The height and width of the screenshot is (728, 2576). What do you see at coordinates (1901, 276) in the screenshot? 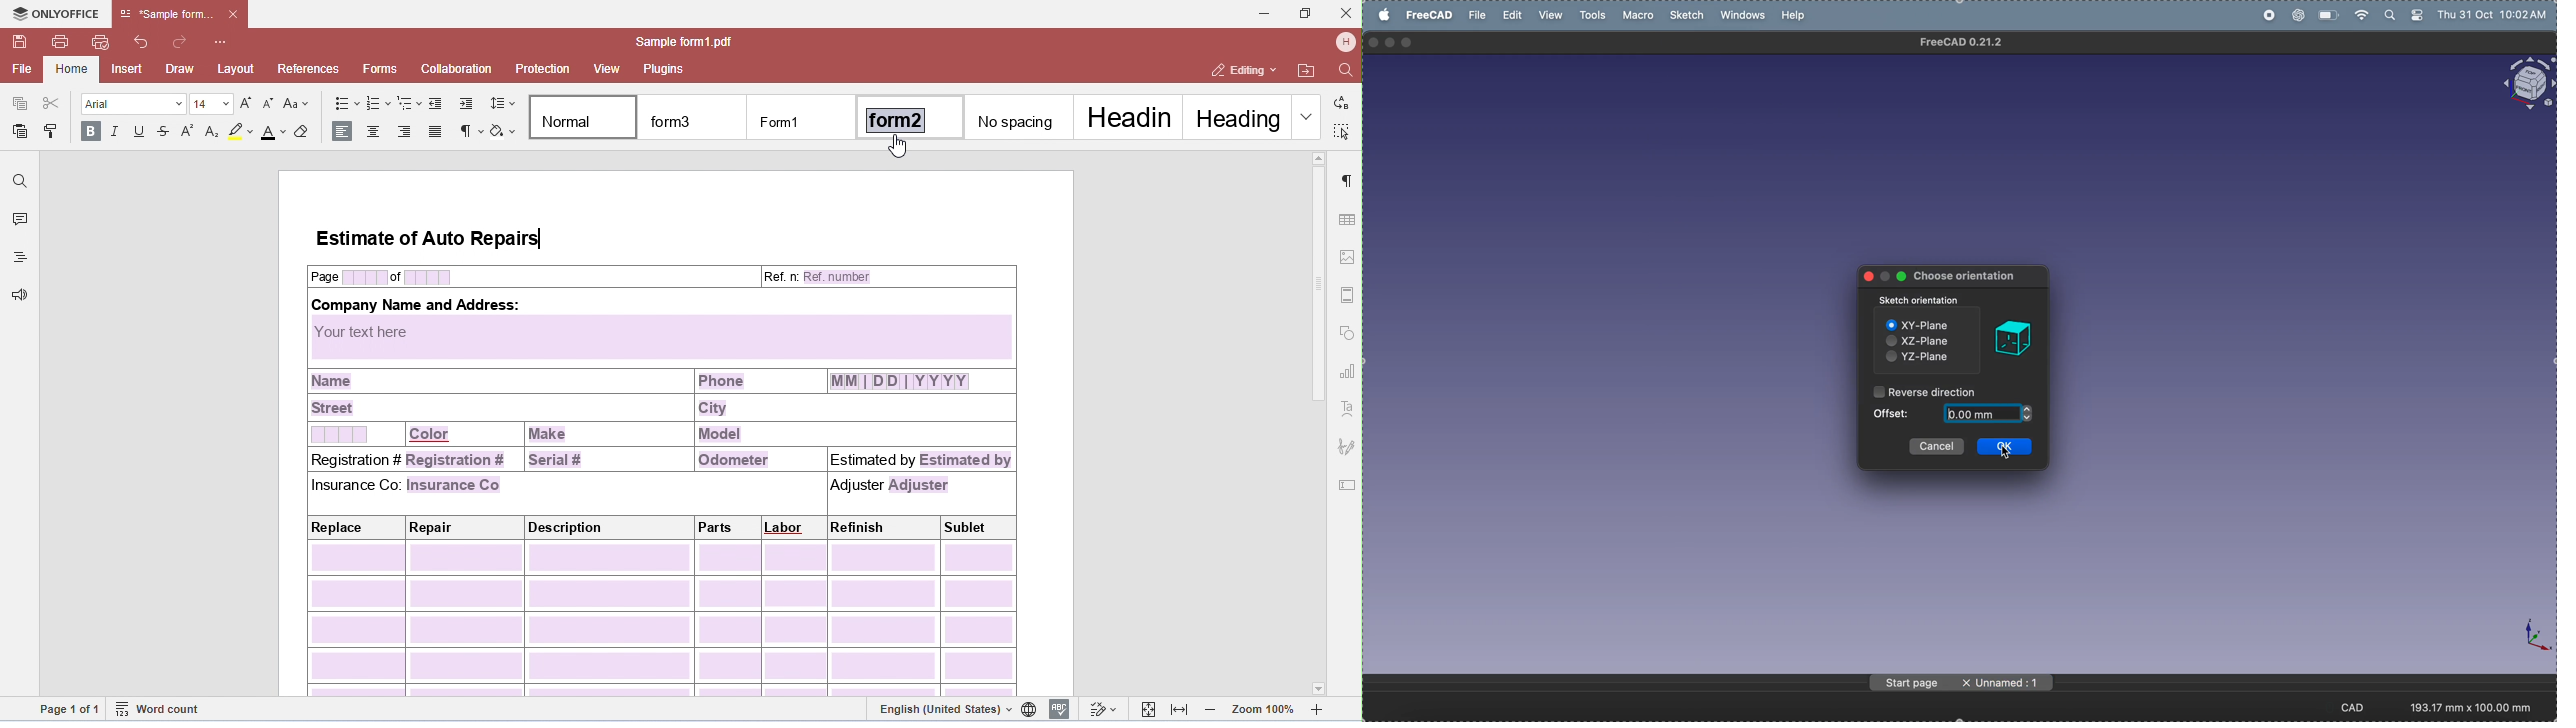
I see `maximize` at bounding box center [1901, 276].